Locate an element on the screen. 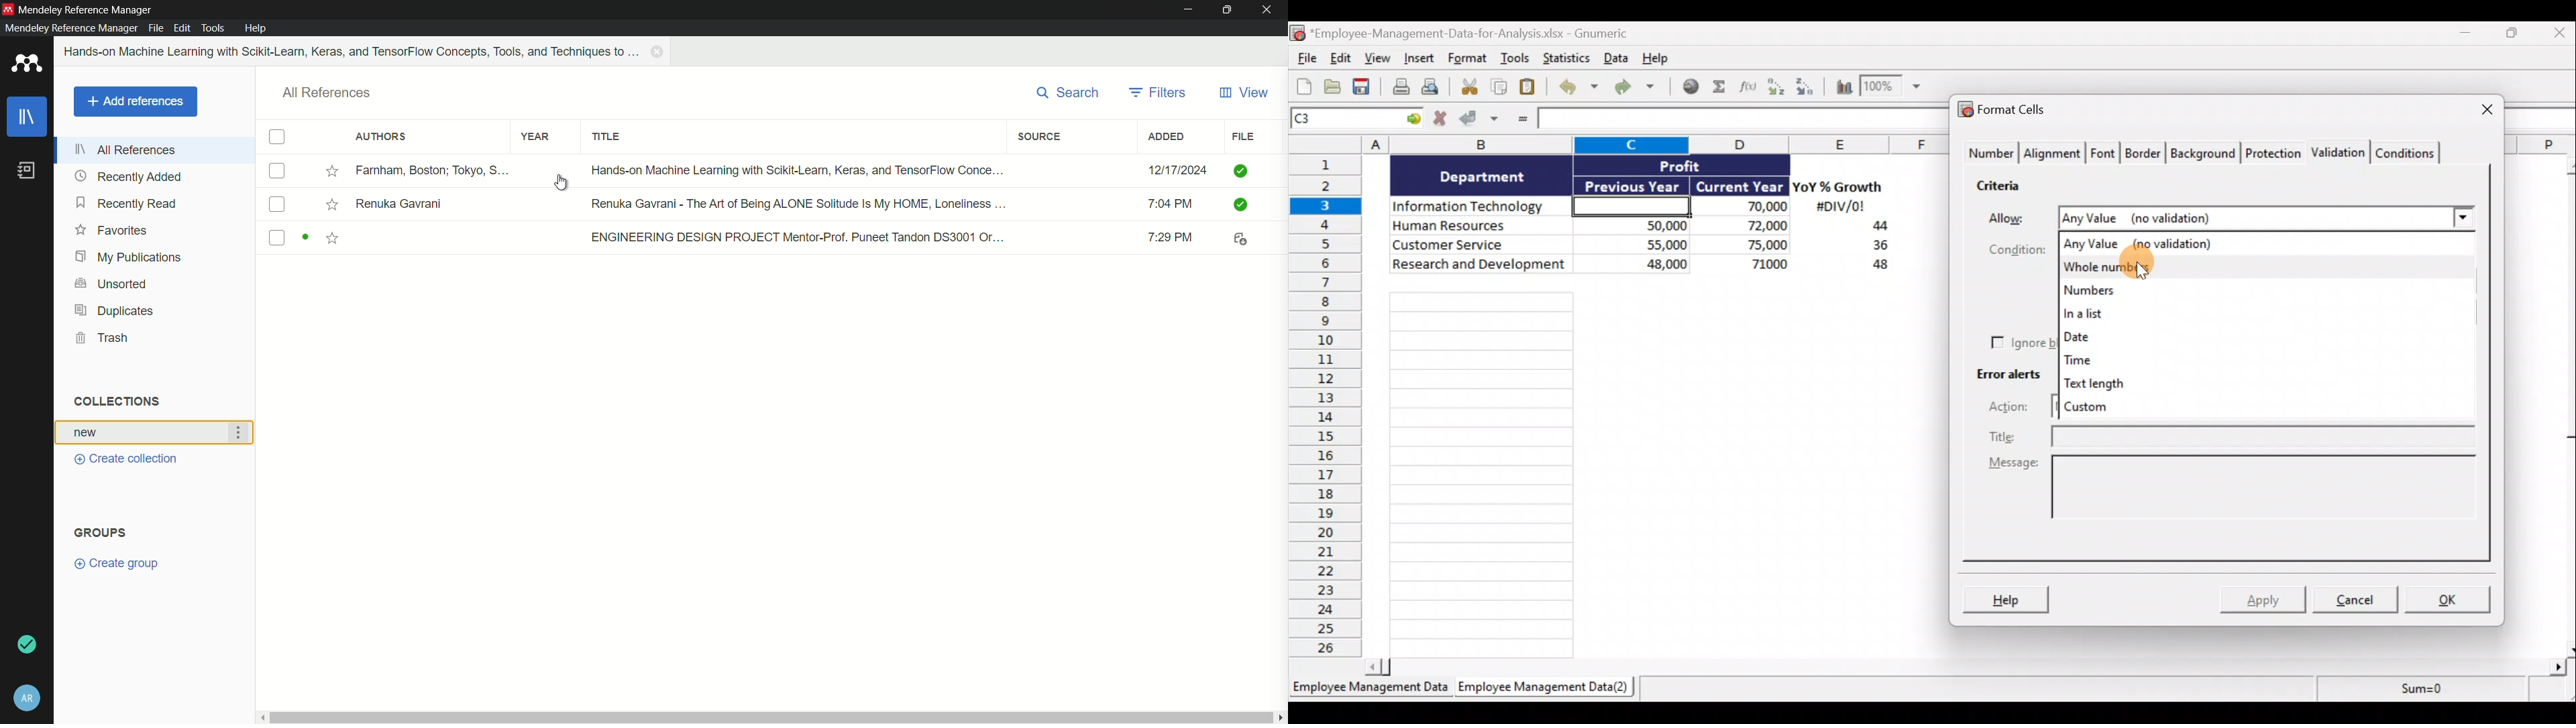 This screenshot has height=728, width=2576. Cell C3 is located at coordinates (1627, 204).